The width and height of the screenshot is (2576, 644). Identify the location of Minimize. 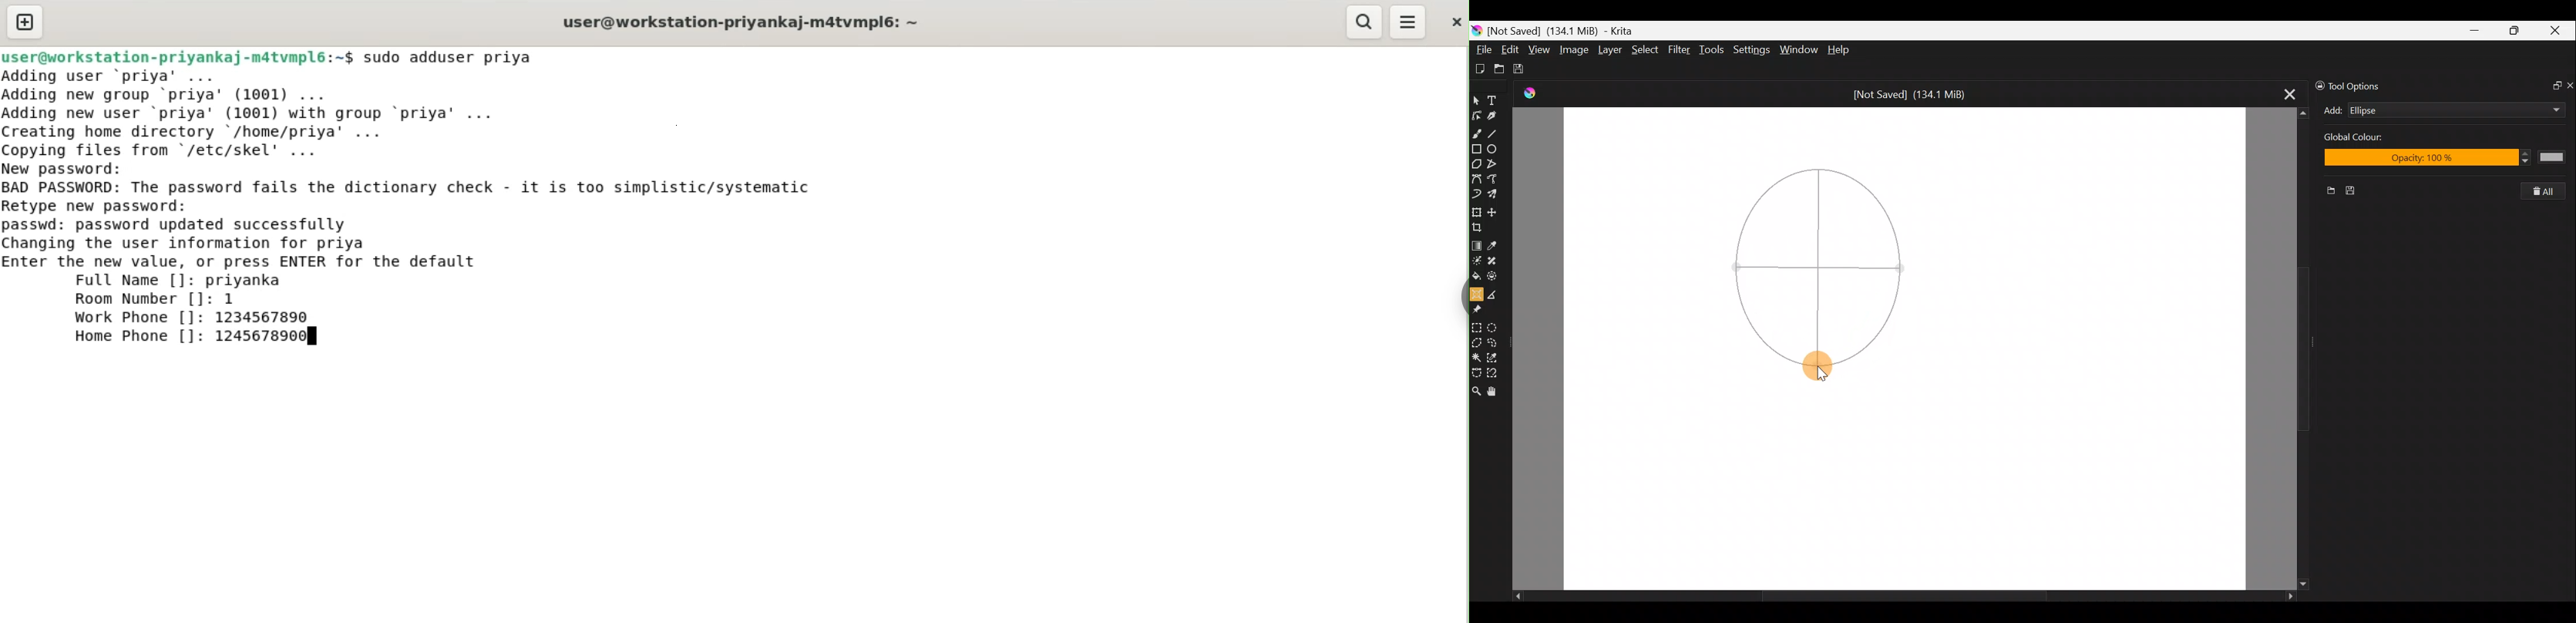
(2476, 30).